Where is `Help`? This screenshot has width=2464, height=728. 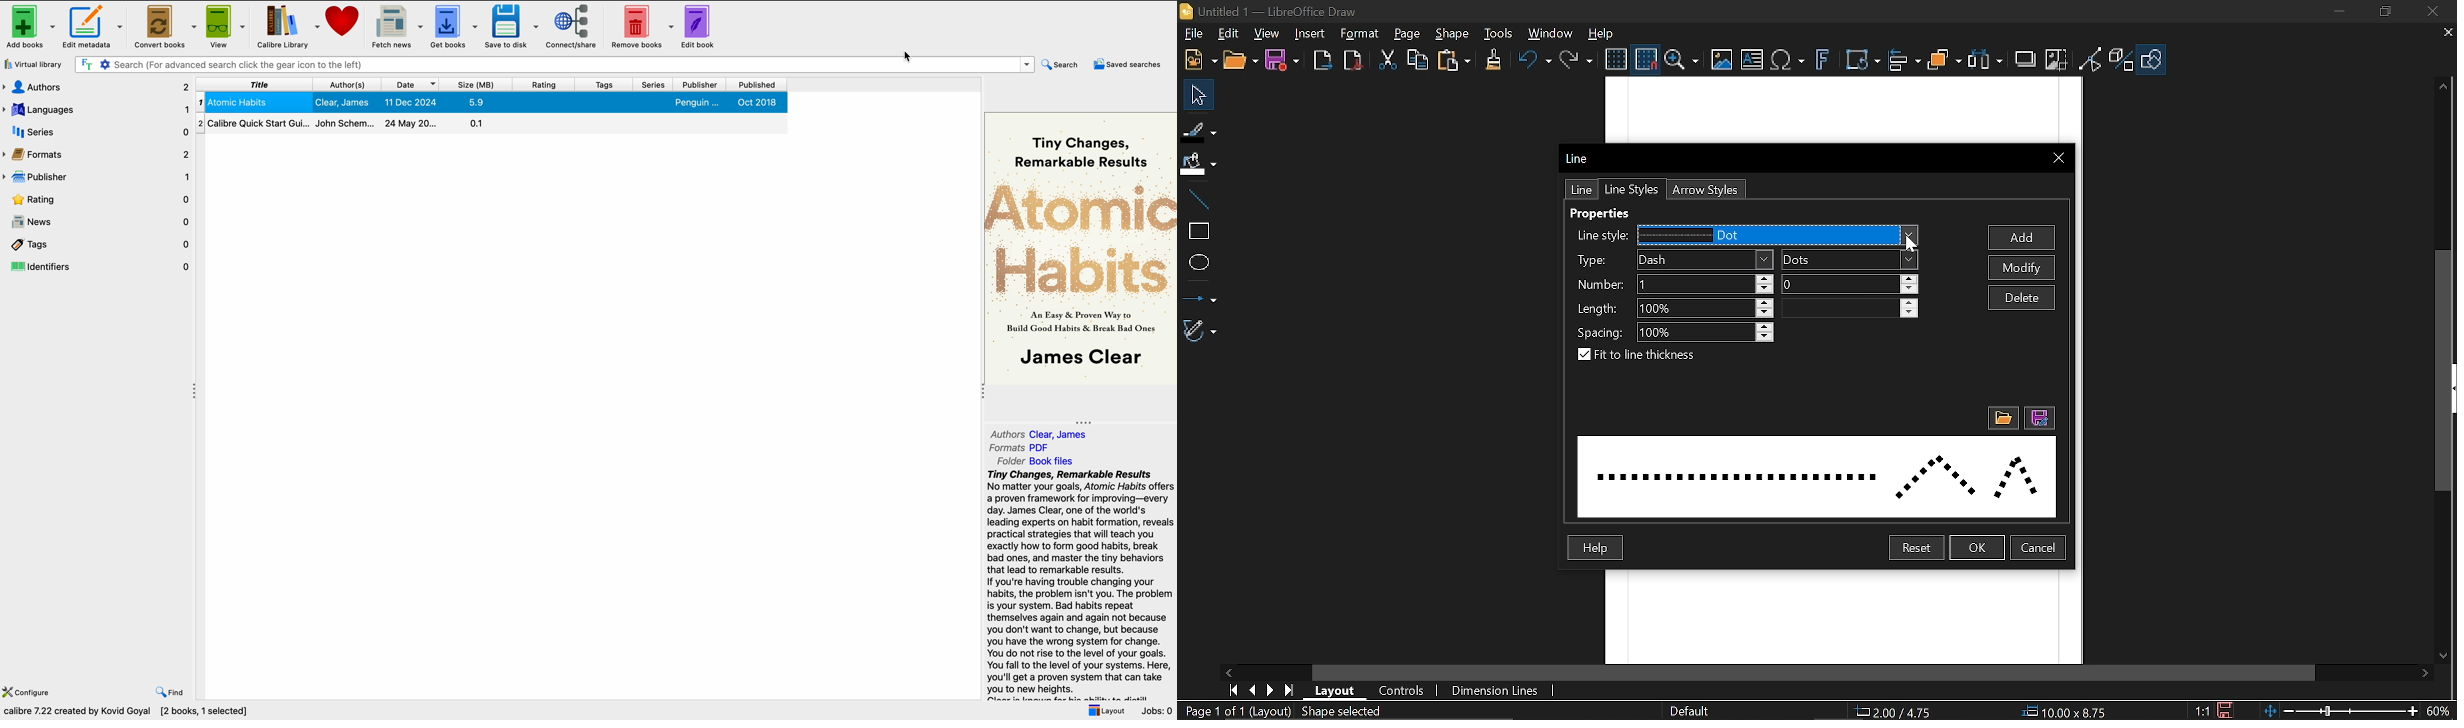 Help is located at coordinates (1602, 33).